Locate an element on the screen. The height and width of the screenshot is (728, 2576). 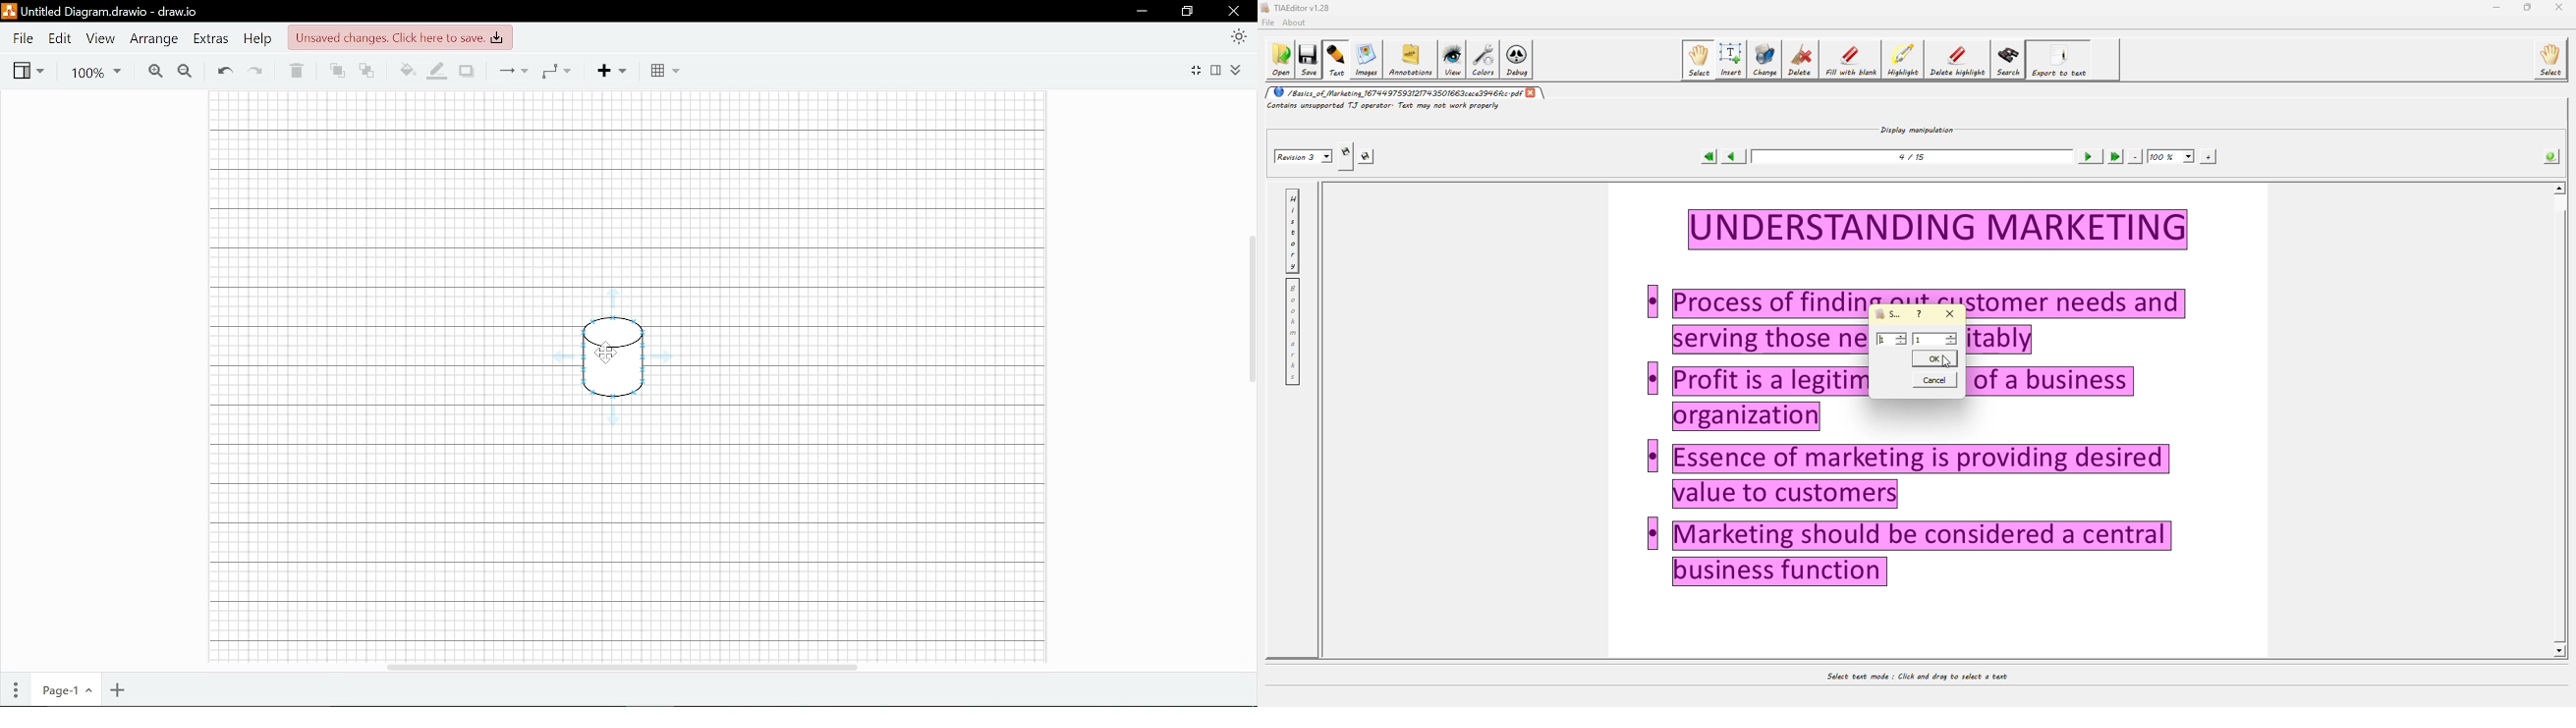
? is located at coordinates (1921, 314).